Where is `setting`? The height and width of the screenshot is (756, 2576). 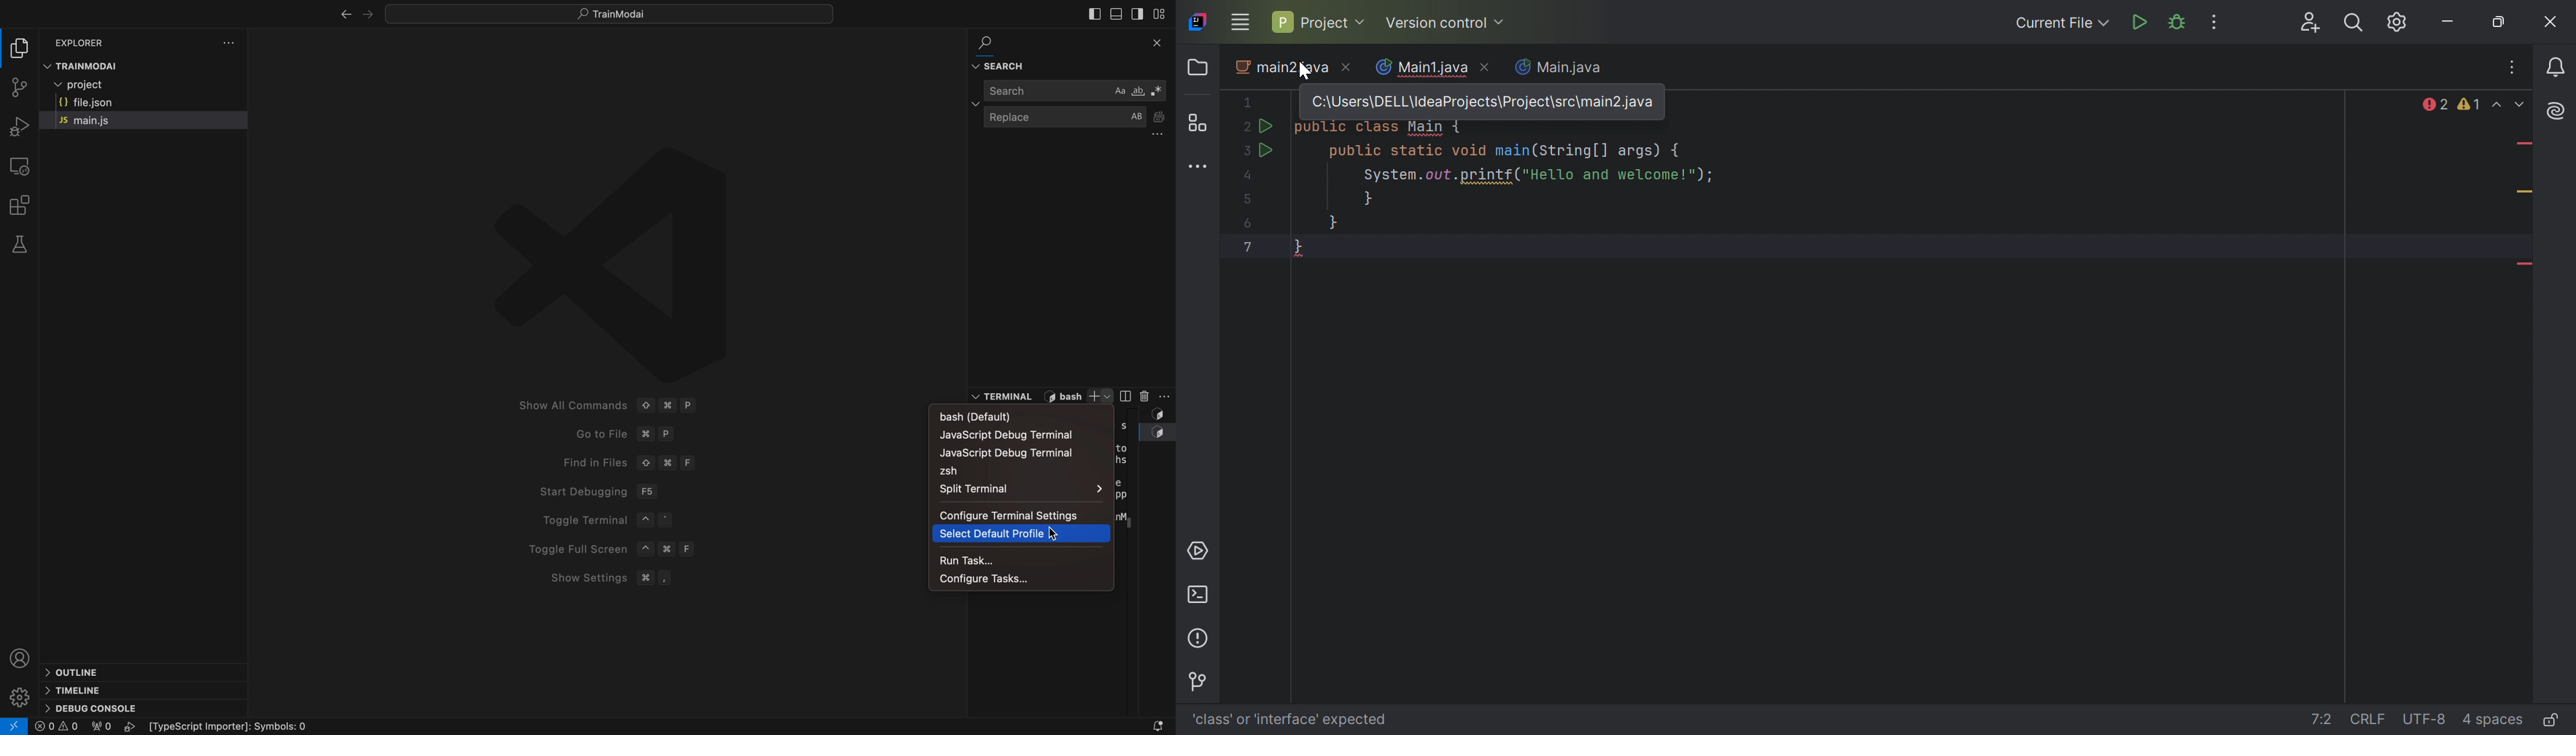
setting is located at coordinates (20, 693).